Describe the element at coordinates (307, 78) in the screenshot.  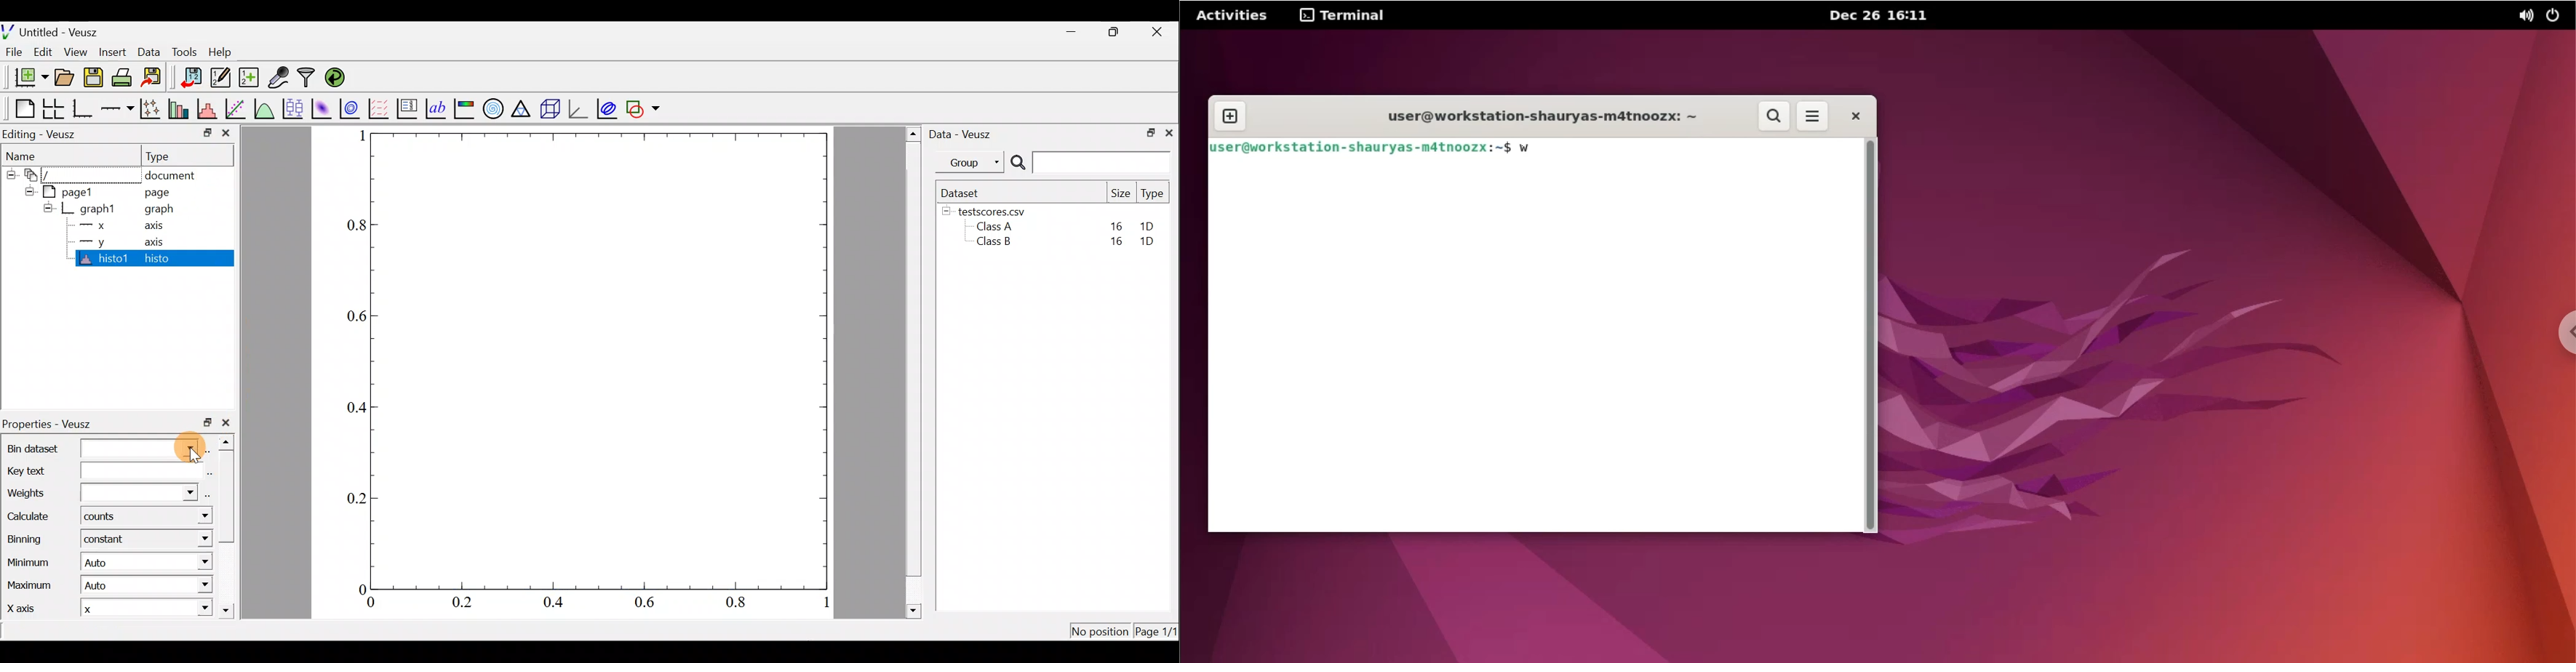
I see `Filter data` at that location.